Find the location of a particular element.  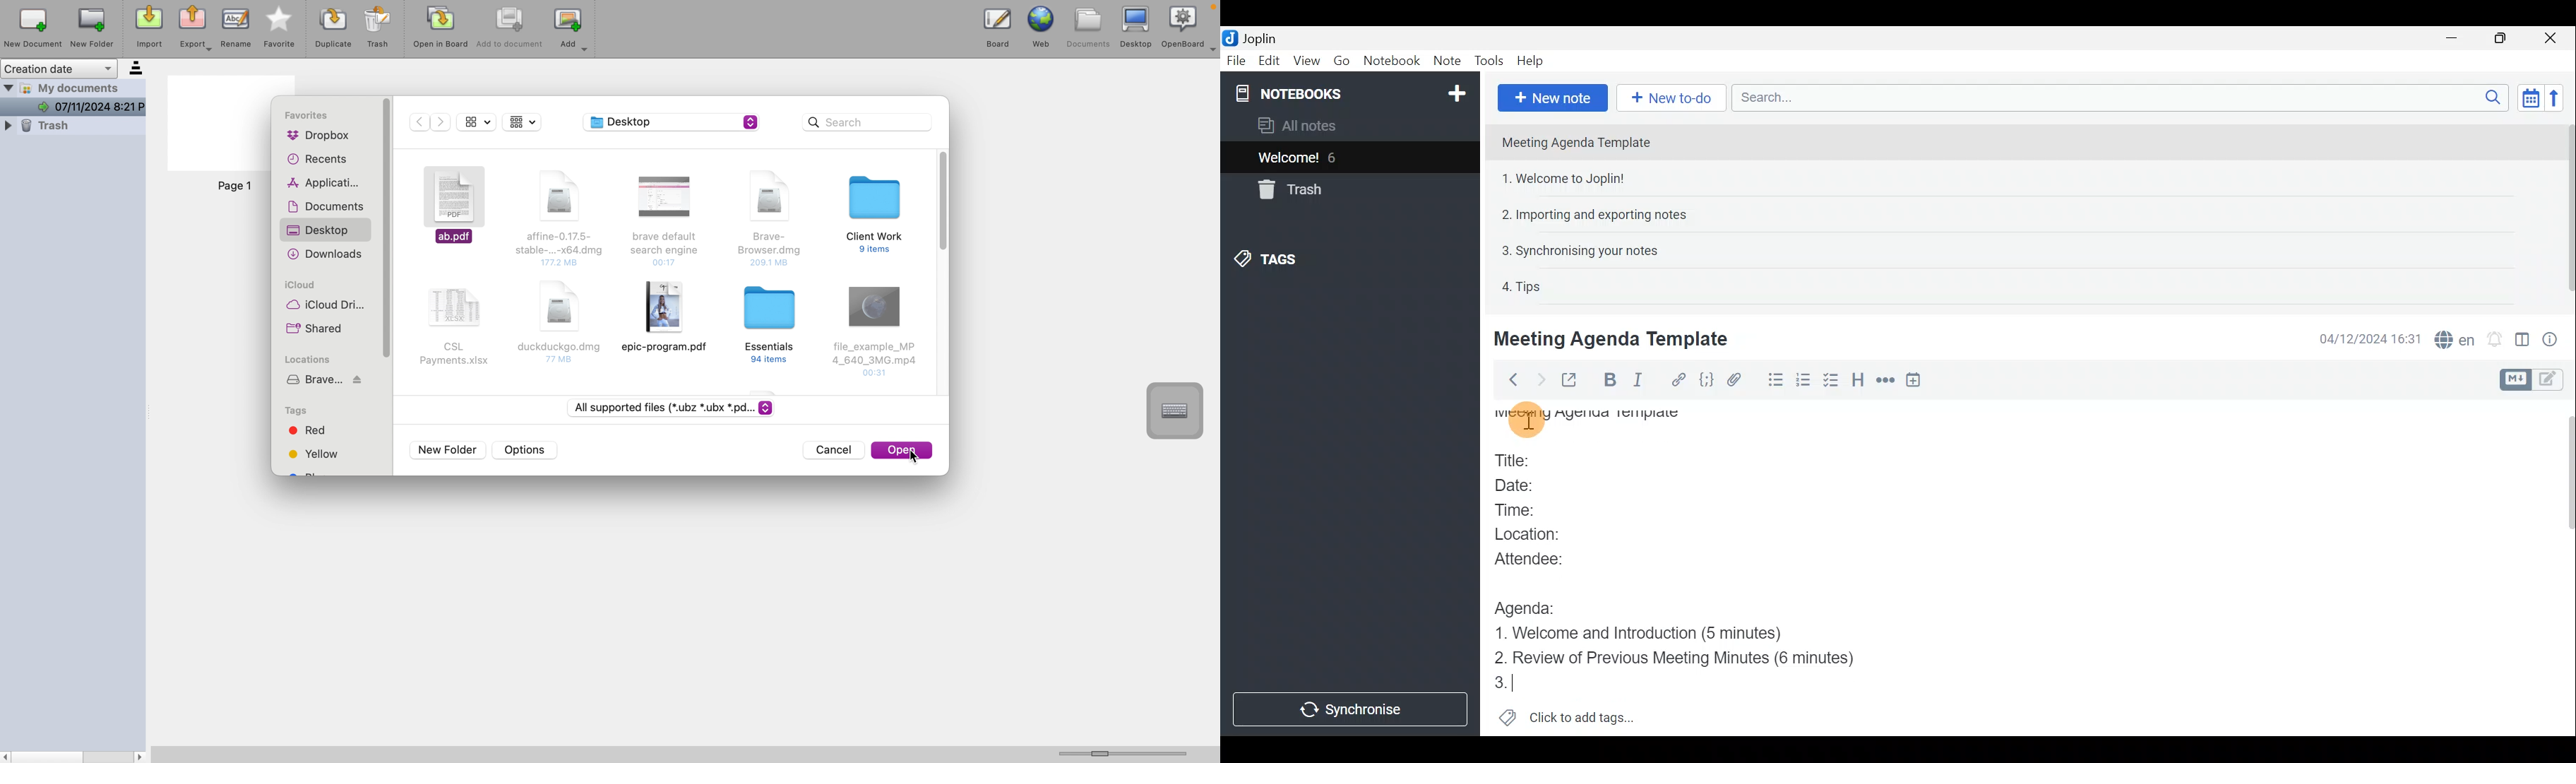

rename is located at coordinates (238, 28).